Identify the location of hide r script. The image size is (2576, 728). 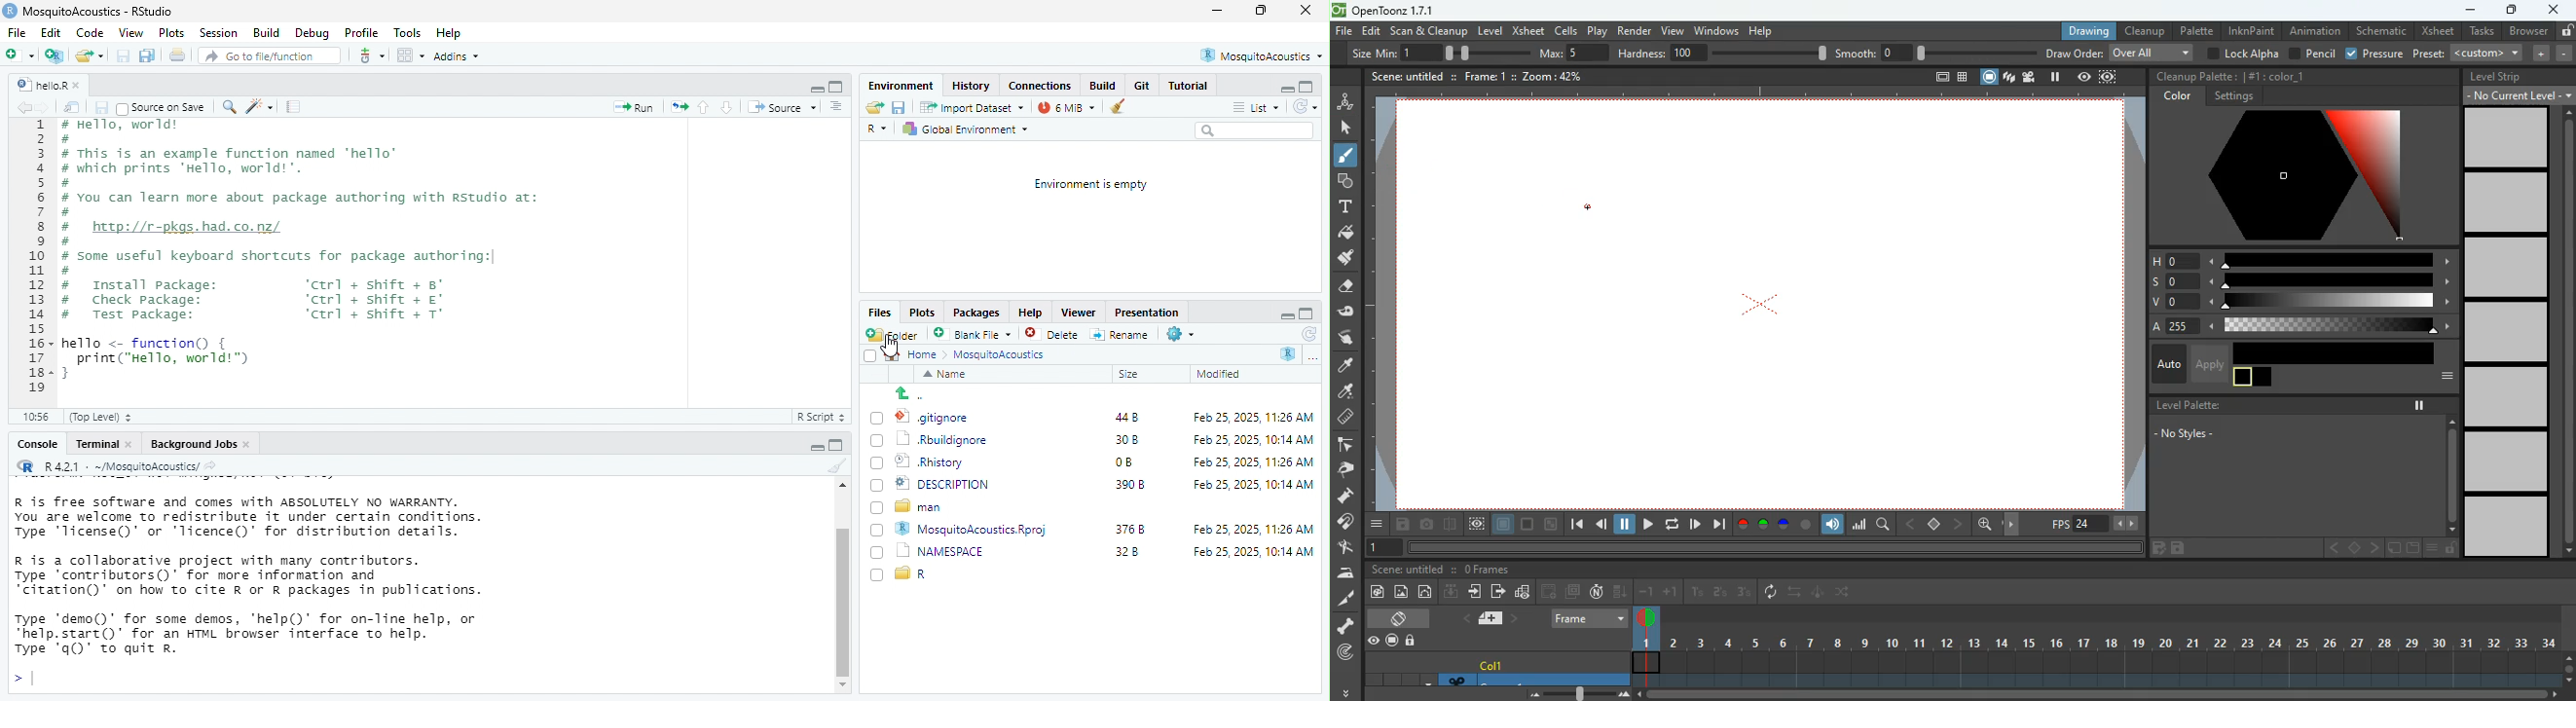
(1285, 314).